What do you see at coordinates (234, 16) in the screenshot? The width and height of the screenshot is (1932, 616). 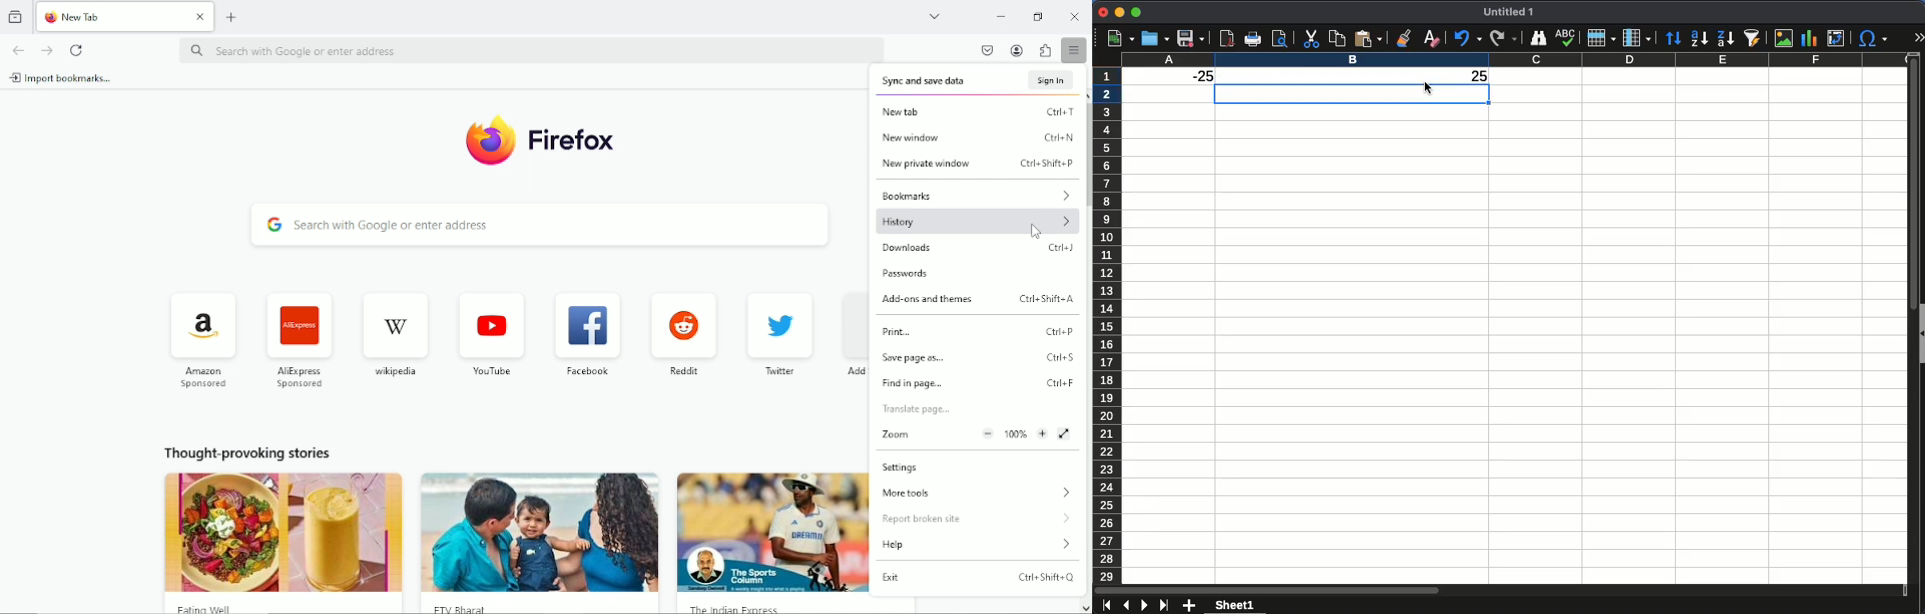 I see `new tab` at bounding box center [234, 16].